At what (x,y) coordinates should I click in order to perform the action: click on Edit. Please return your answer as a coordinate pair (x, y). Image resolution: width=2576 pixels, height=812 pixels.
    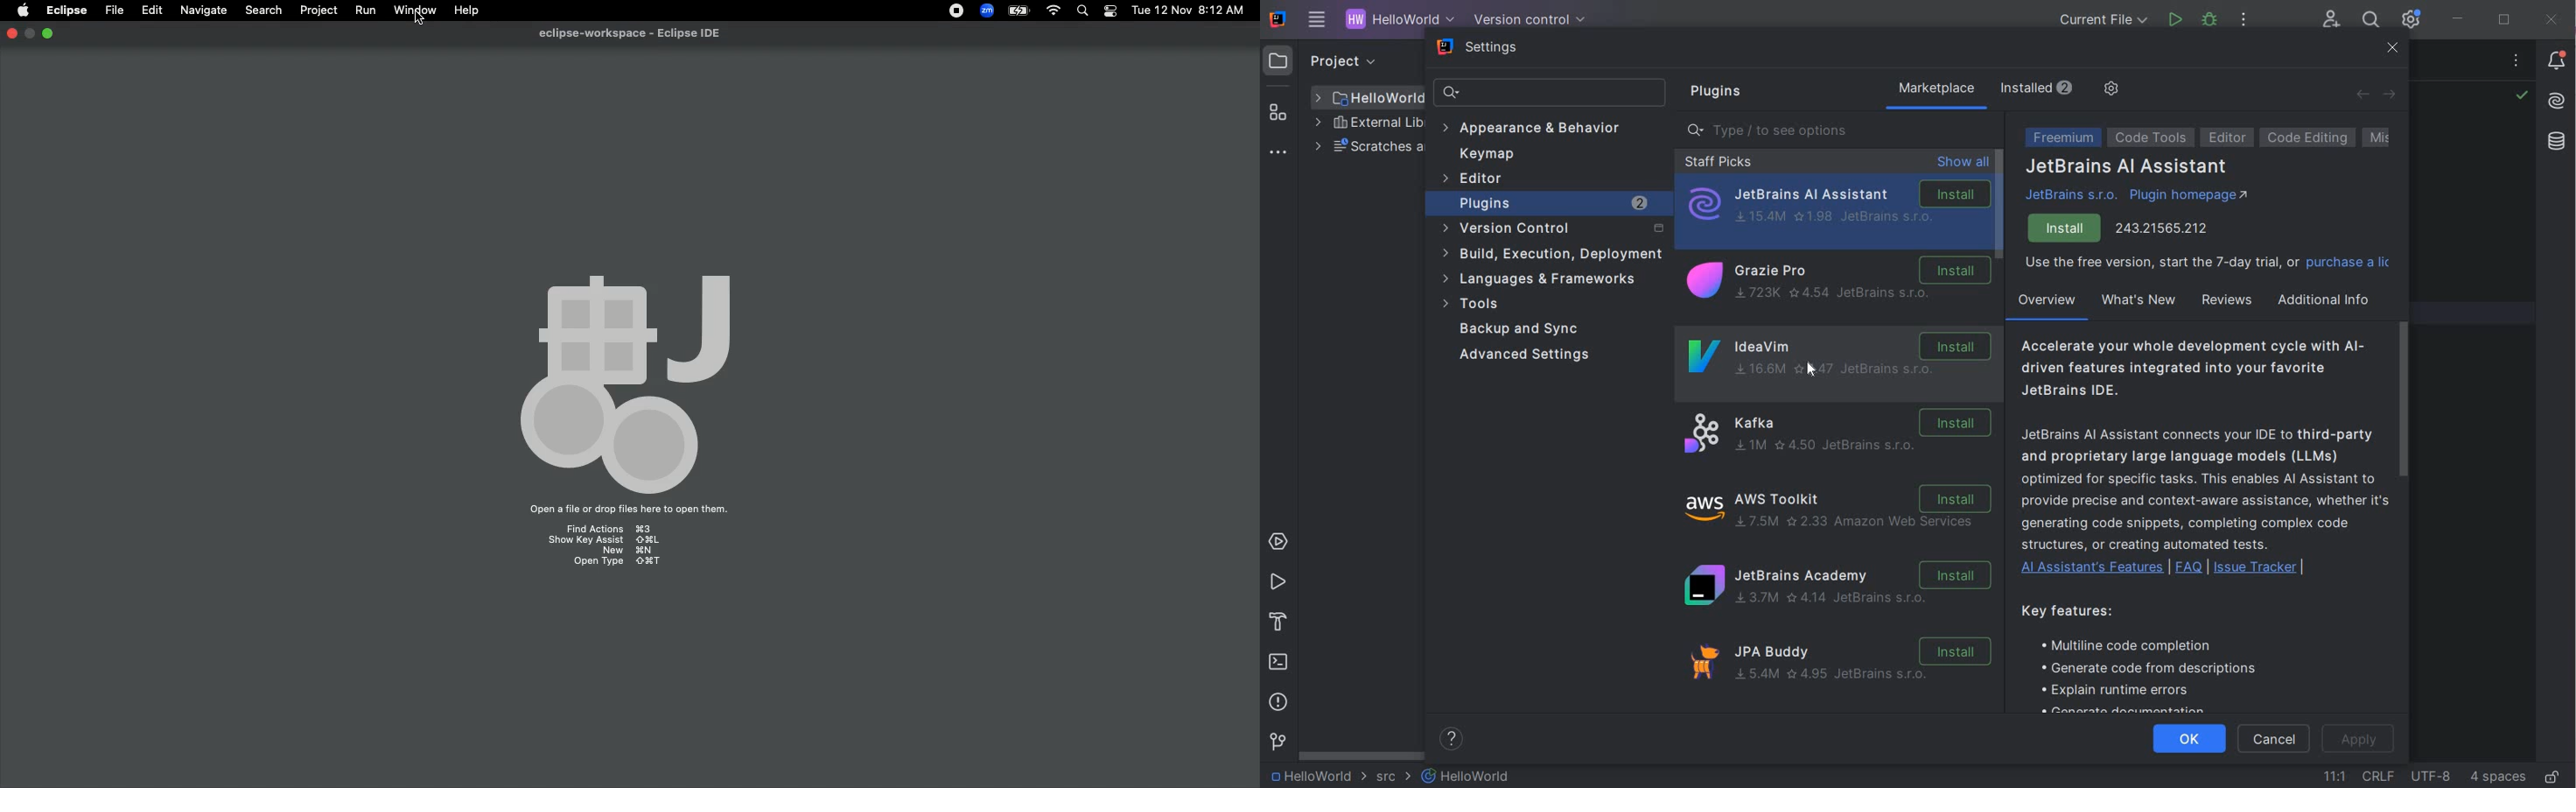
    Looking at the image, I should click on (150, 9).